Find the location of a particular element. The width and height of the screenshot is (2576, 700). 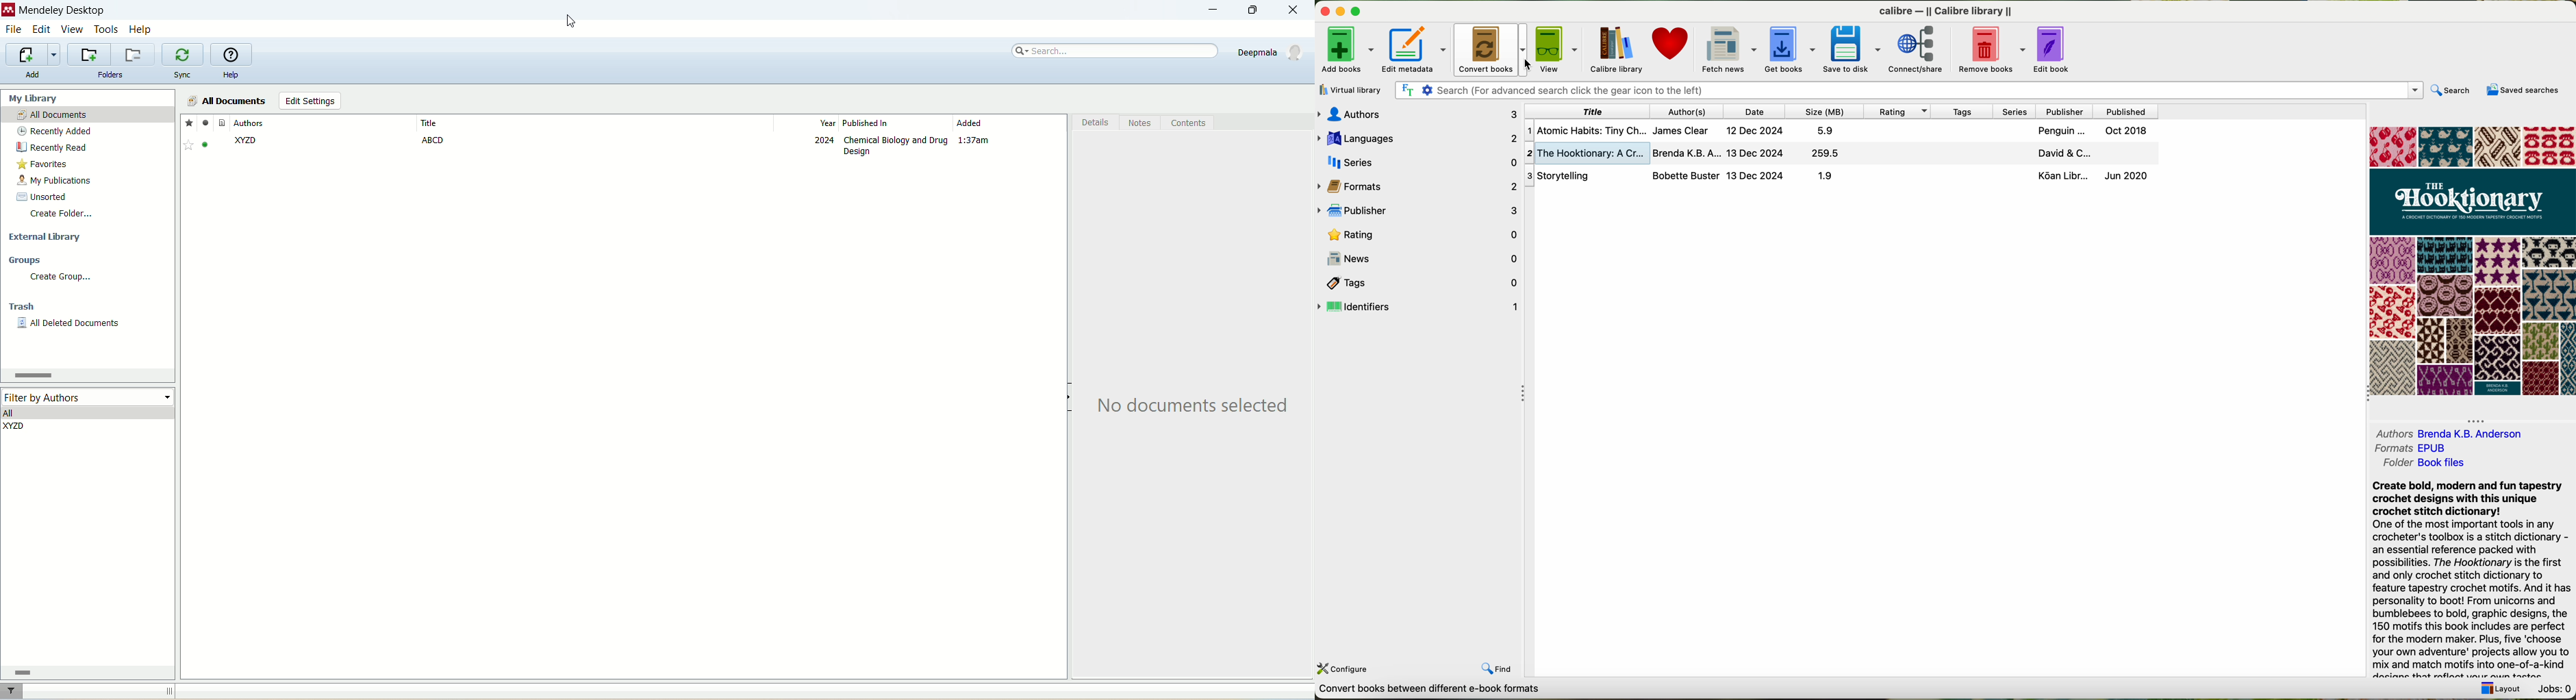

external library is located at coordinates (46, 236).